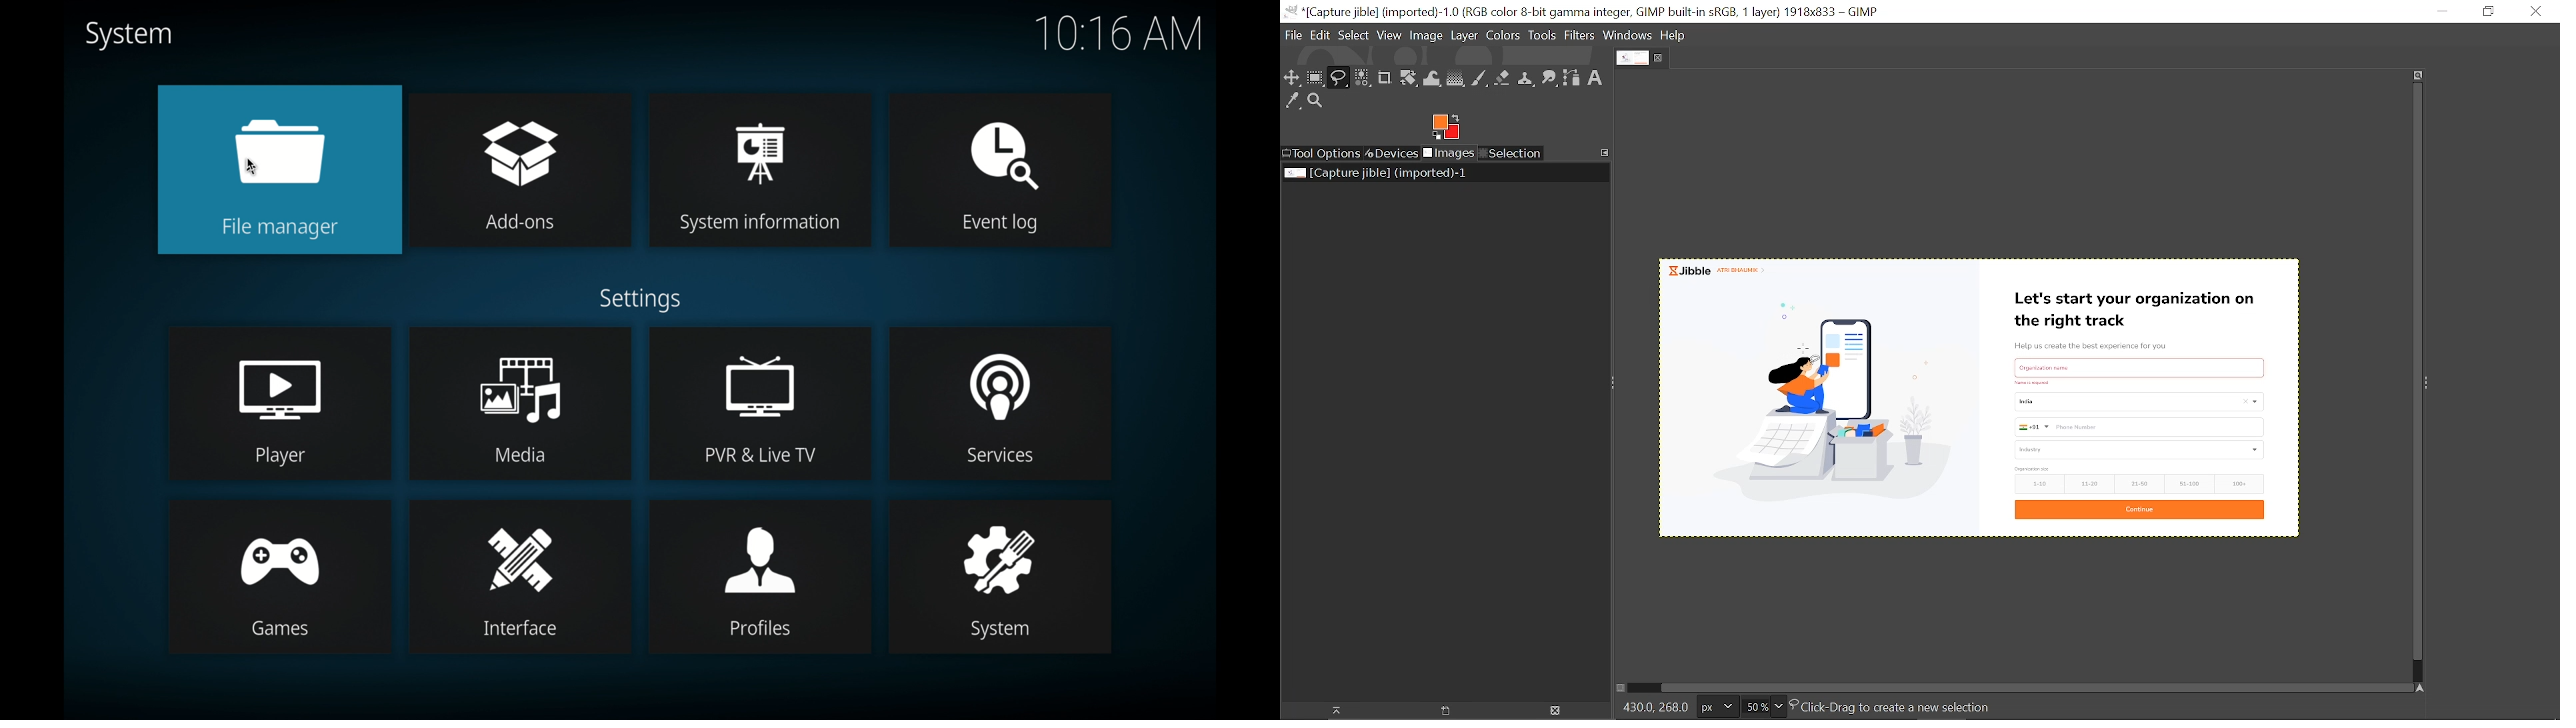 Image resolution: width=2576 pixels, height=728 pixels. I want to click on Windows, so click(1629, 37).